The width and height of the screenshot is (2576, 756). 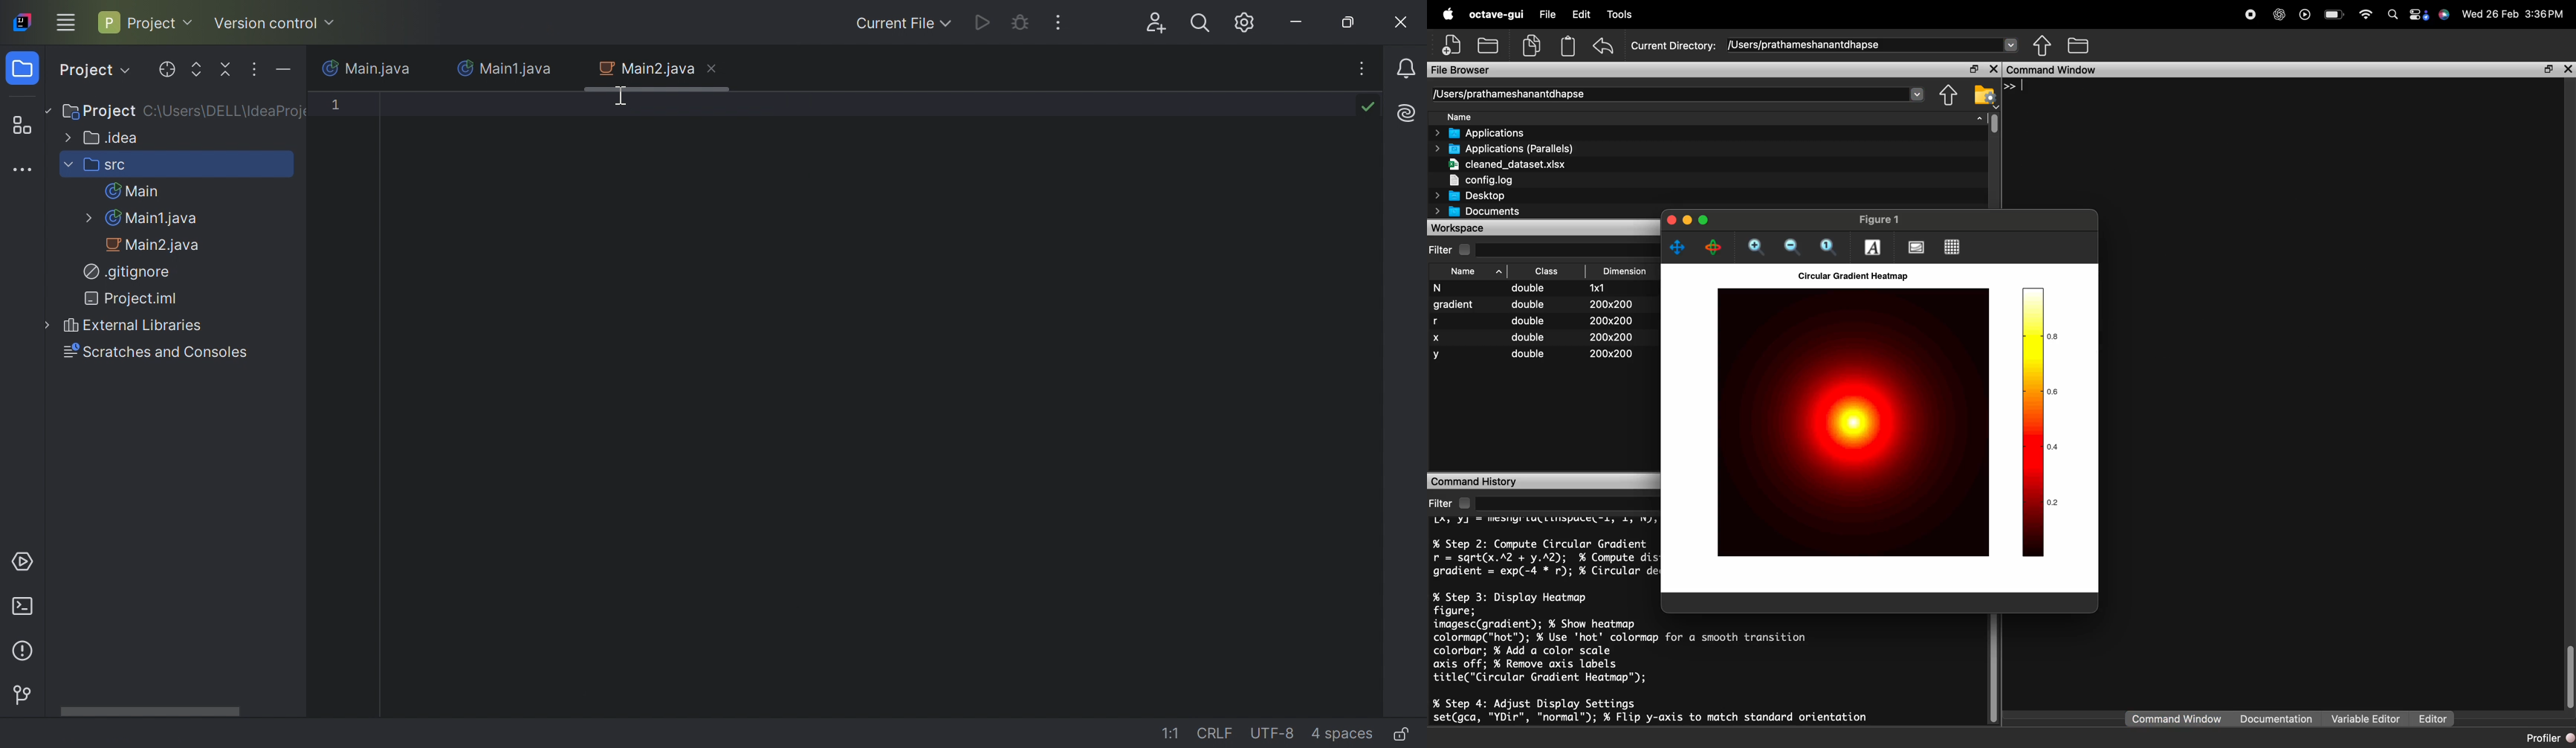 What do you see at coordinates (1914, 247) in the screenshot?
I see `toggle current axis visible` at bounding box center [1914, 247].